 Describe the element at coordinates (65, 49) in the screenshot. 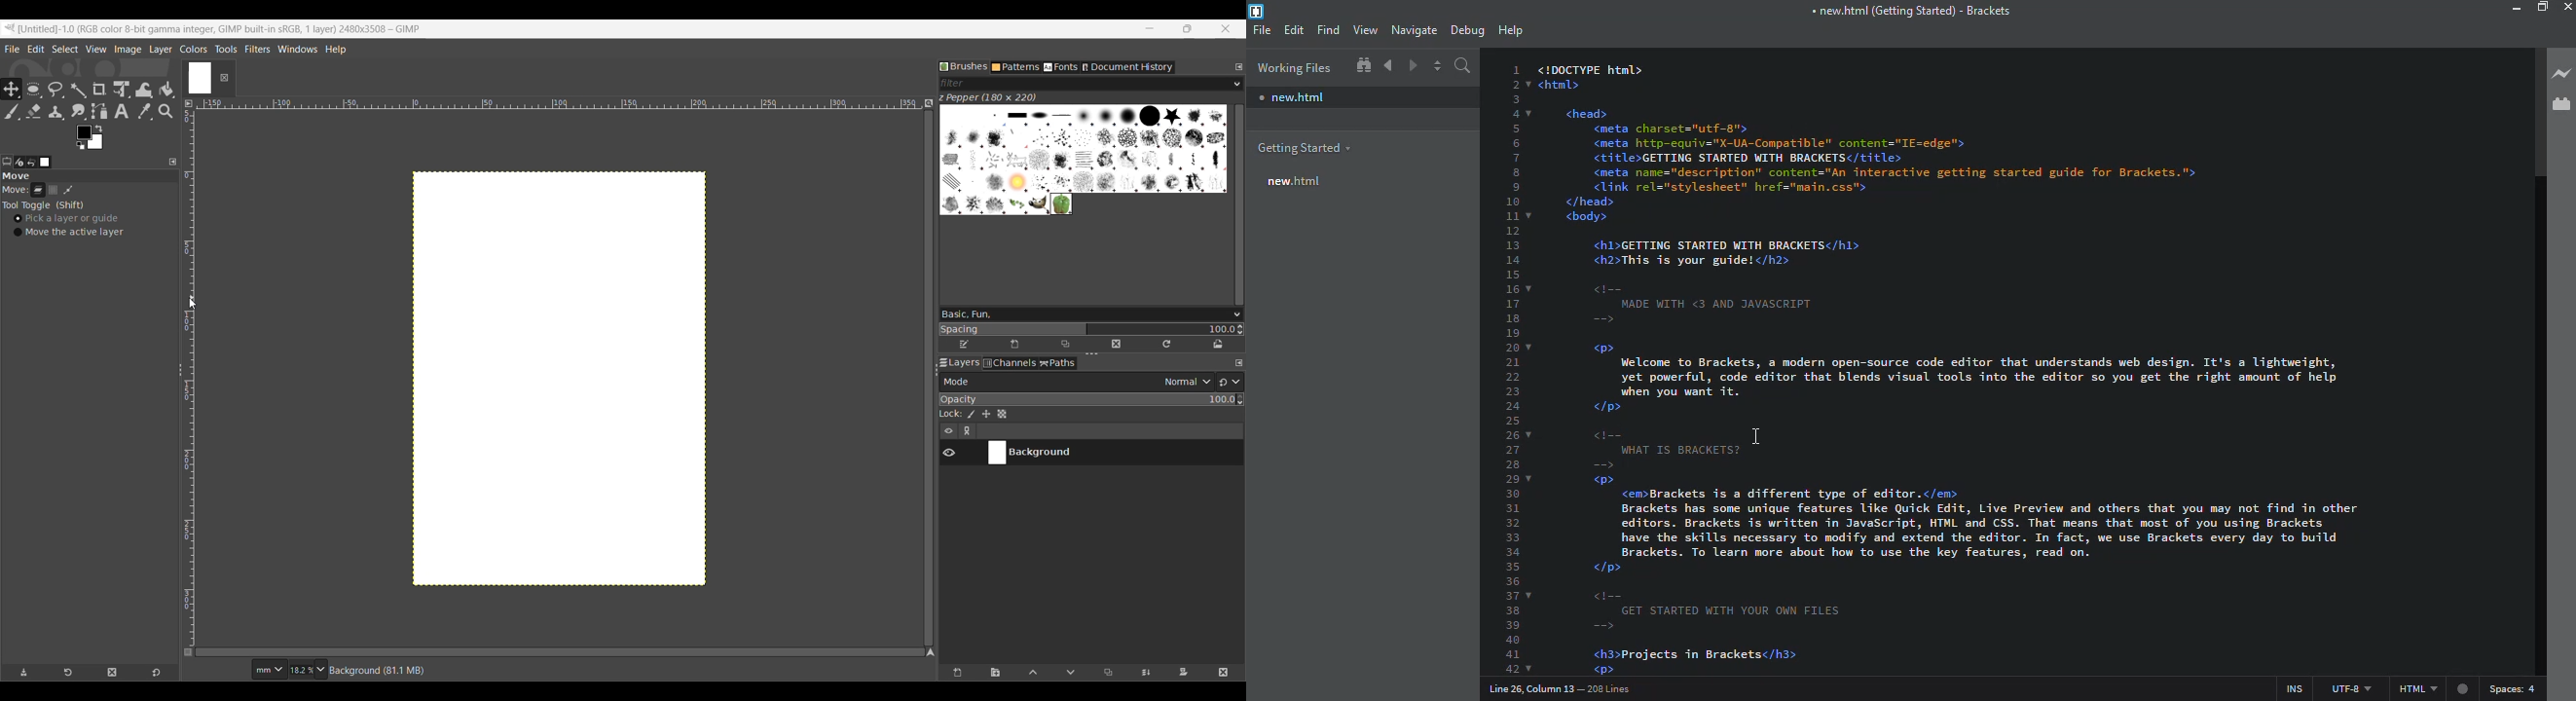

I see `Select menu` at that location.